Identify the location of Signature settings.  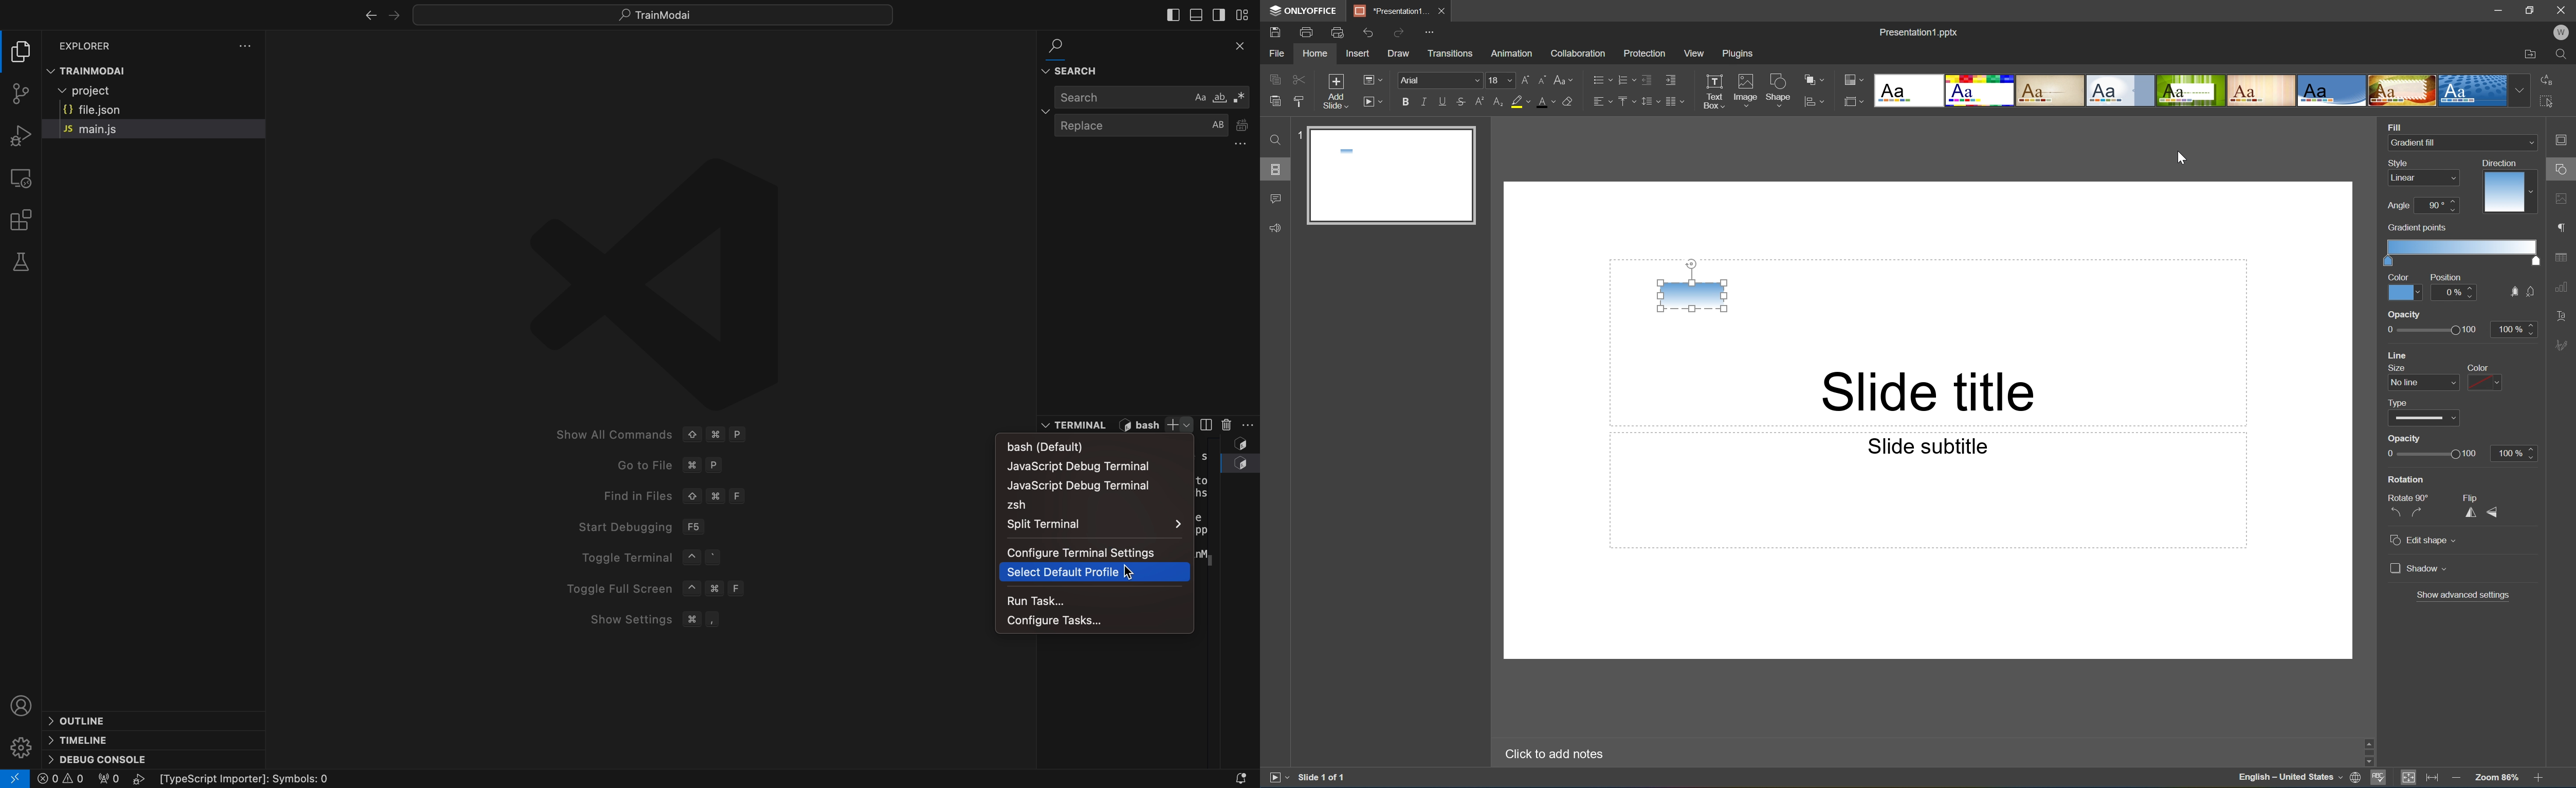
(2564, 344).